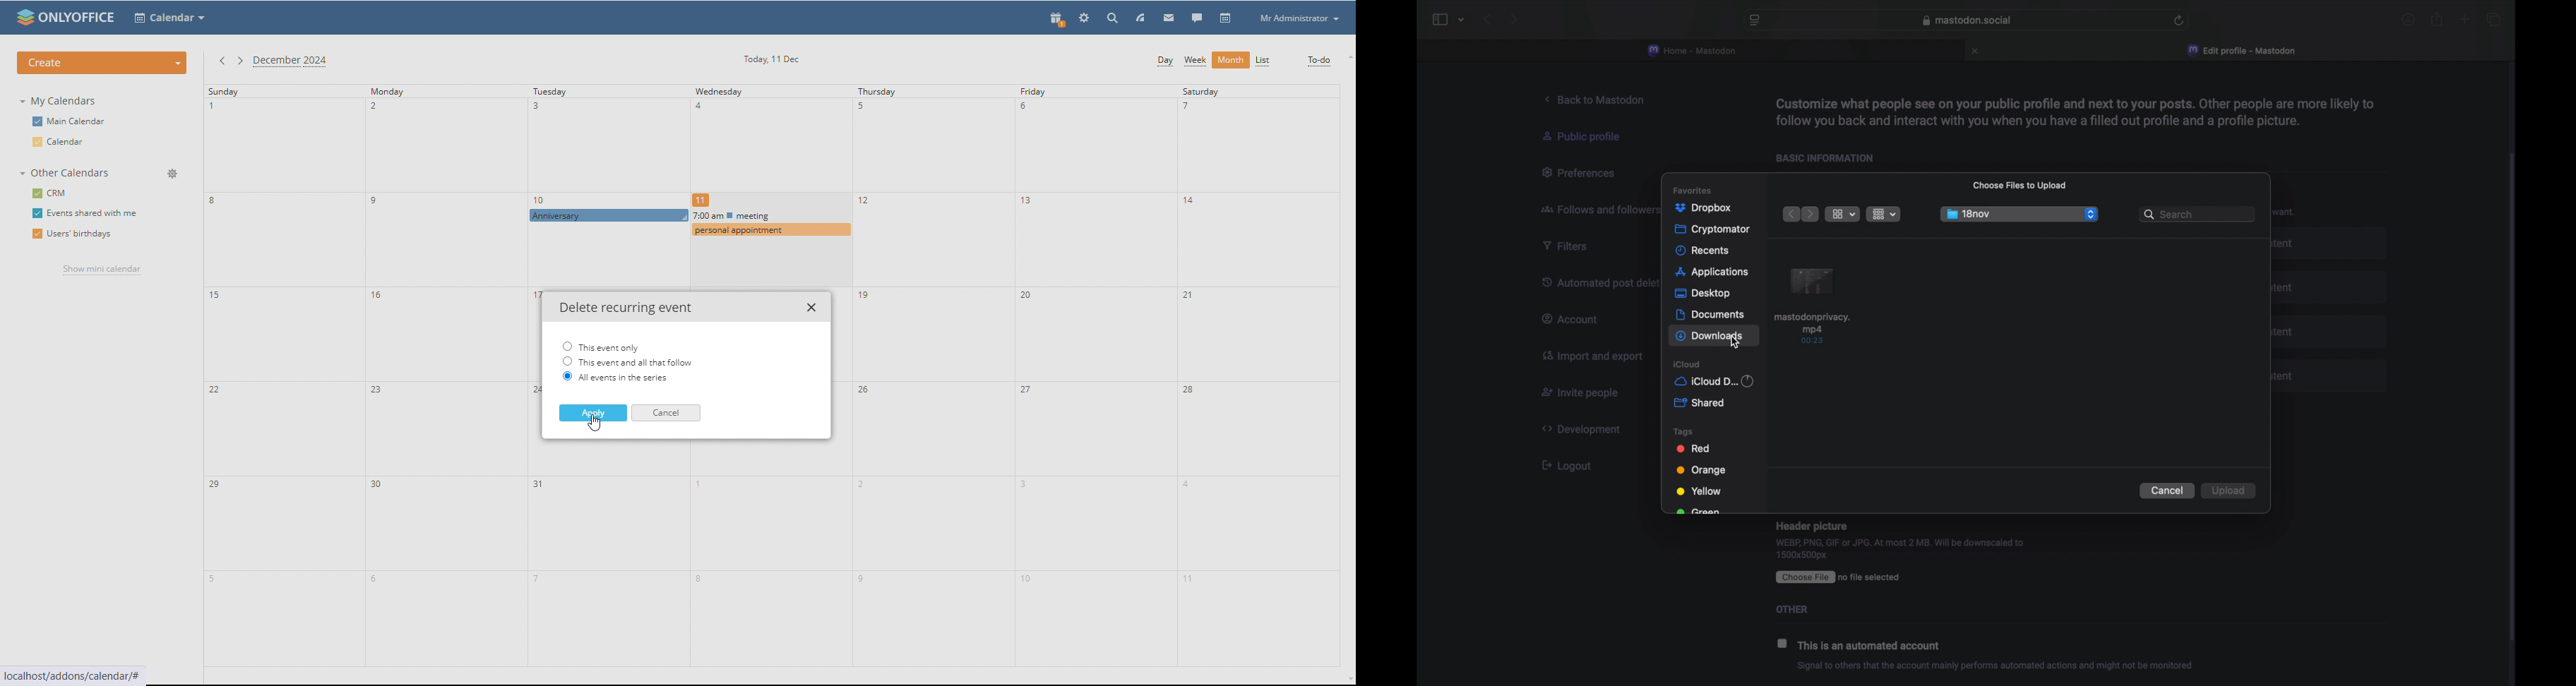  I want to click on dropbox, so click(1703, 208).